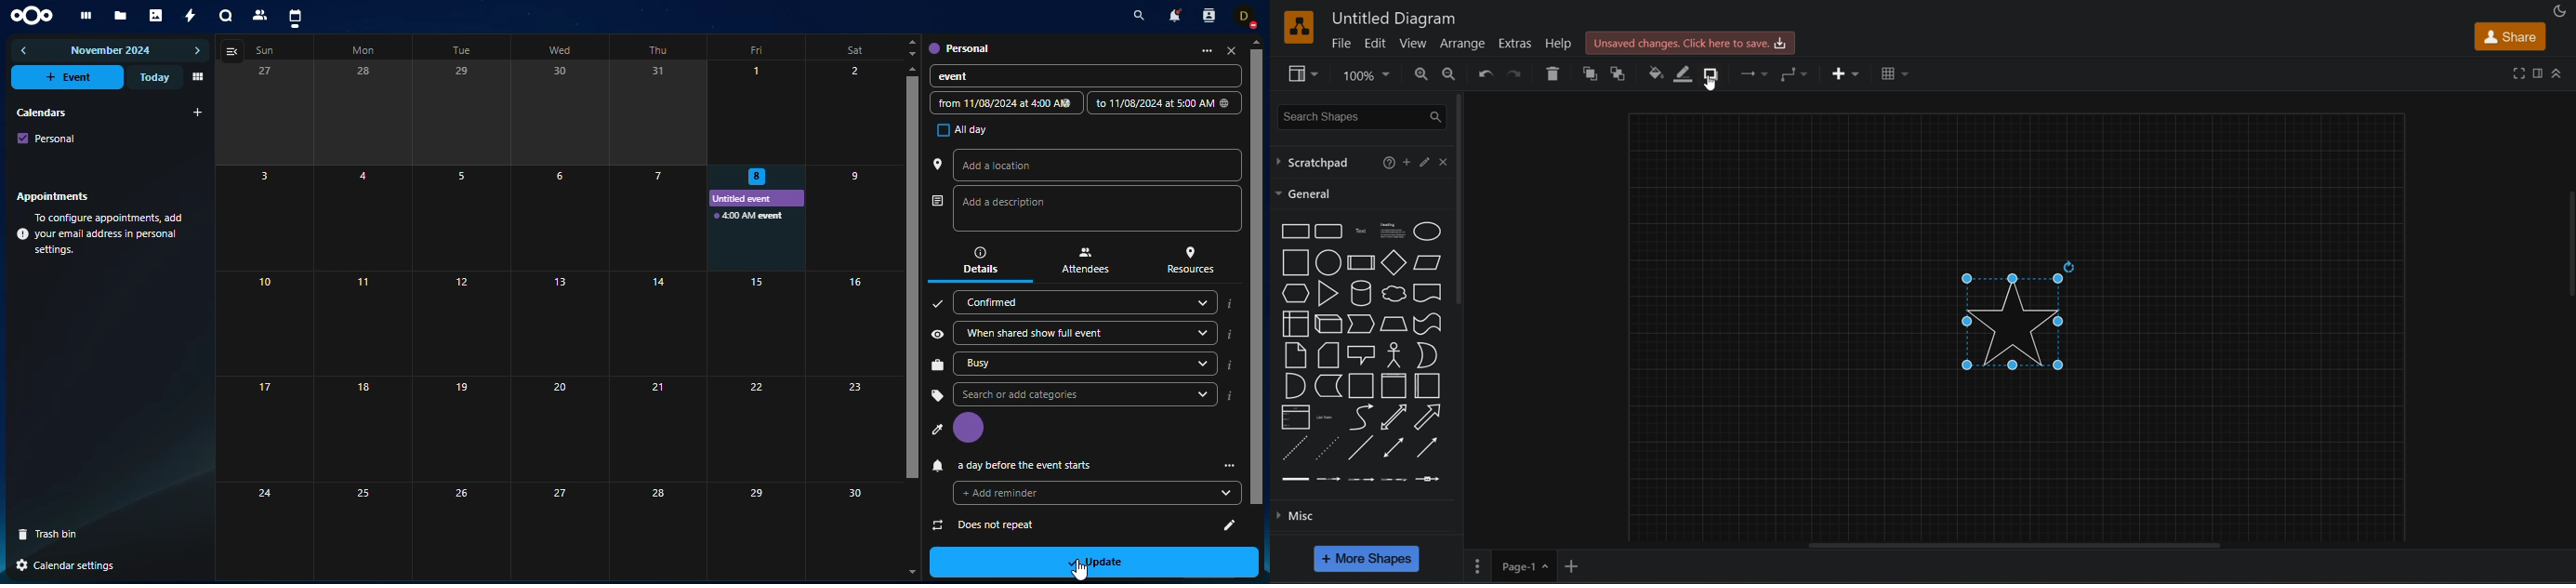 The height and width of the screenshot is (588, 2576). What do you see at coordinates (1229, 365) in the screenshot?
I see `i` at bounding box center [1229, 365].